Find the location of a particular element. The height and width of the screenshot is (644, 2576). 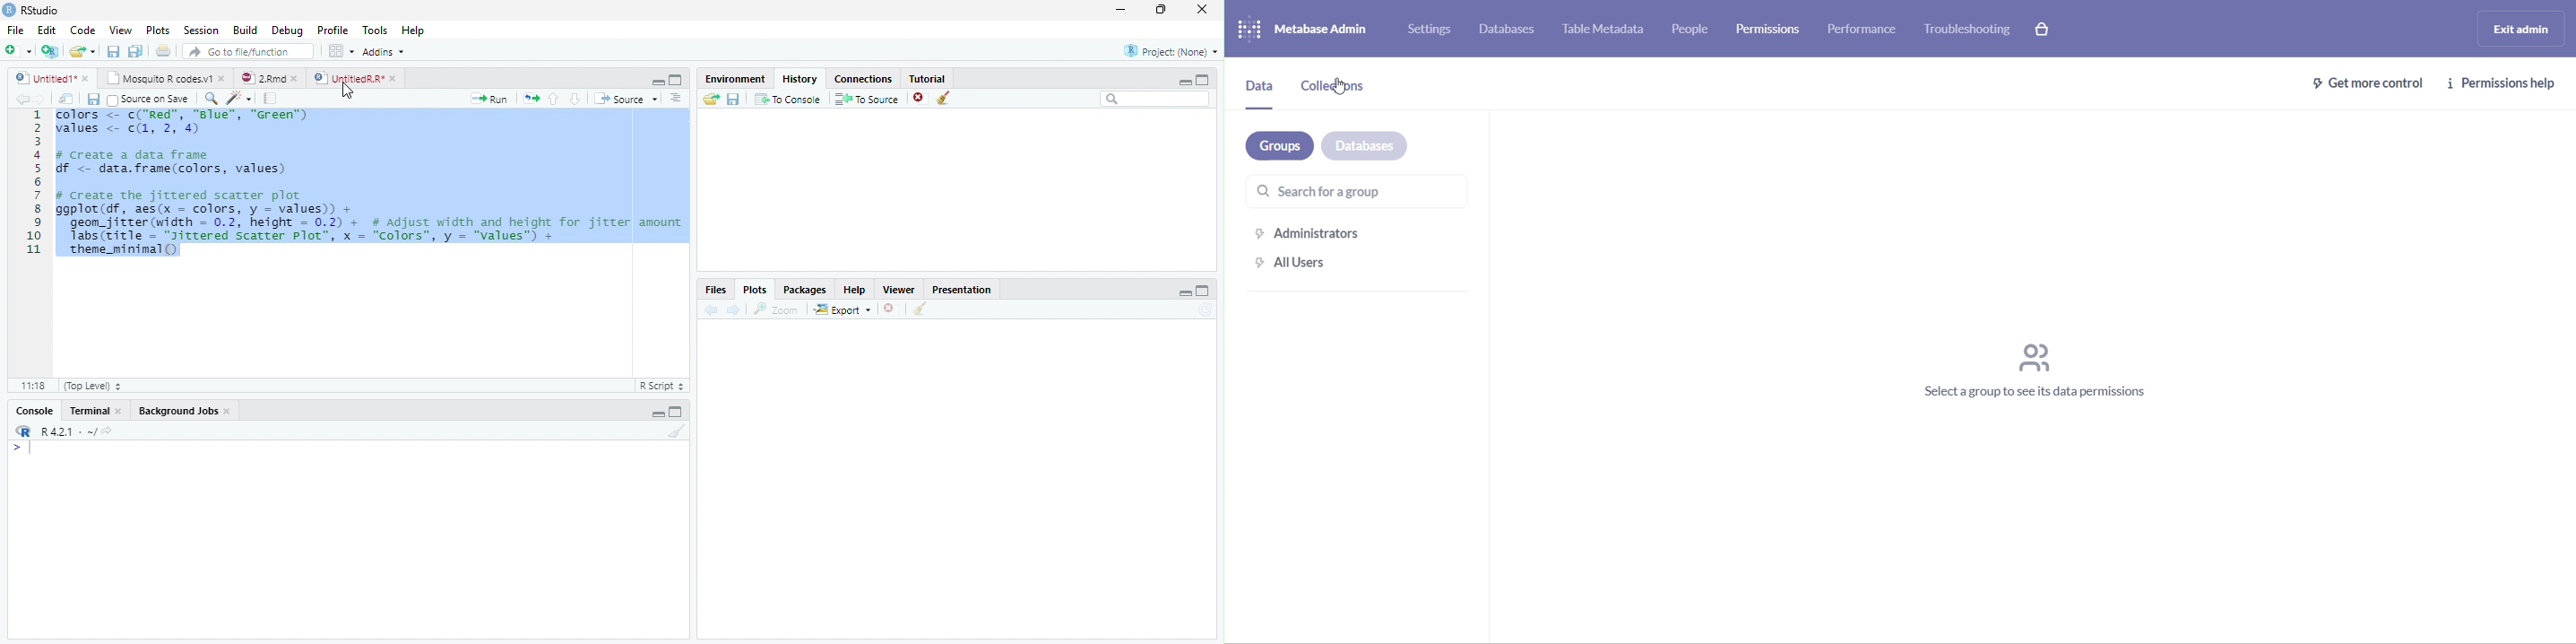

Go back to previous source location is located at coordinates (21, 100).